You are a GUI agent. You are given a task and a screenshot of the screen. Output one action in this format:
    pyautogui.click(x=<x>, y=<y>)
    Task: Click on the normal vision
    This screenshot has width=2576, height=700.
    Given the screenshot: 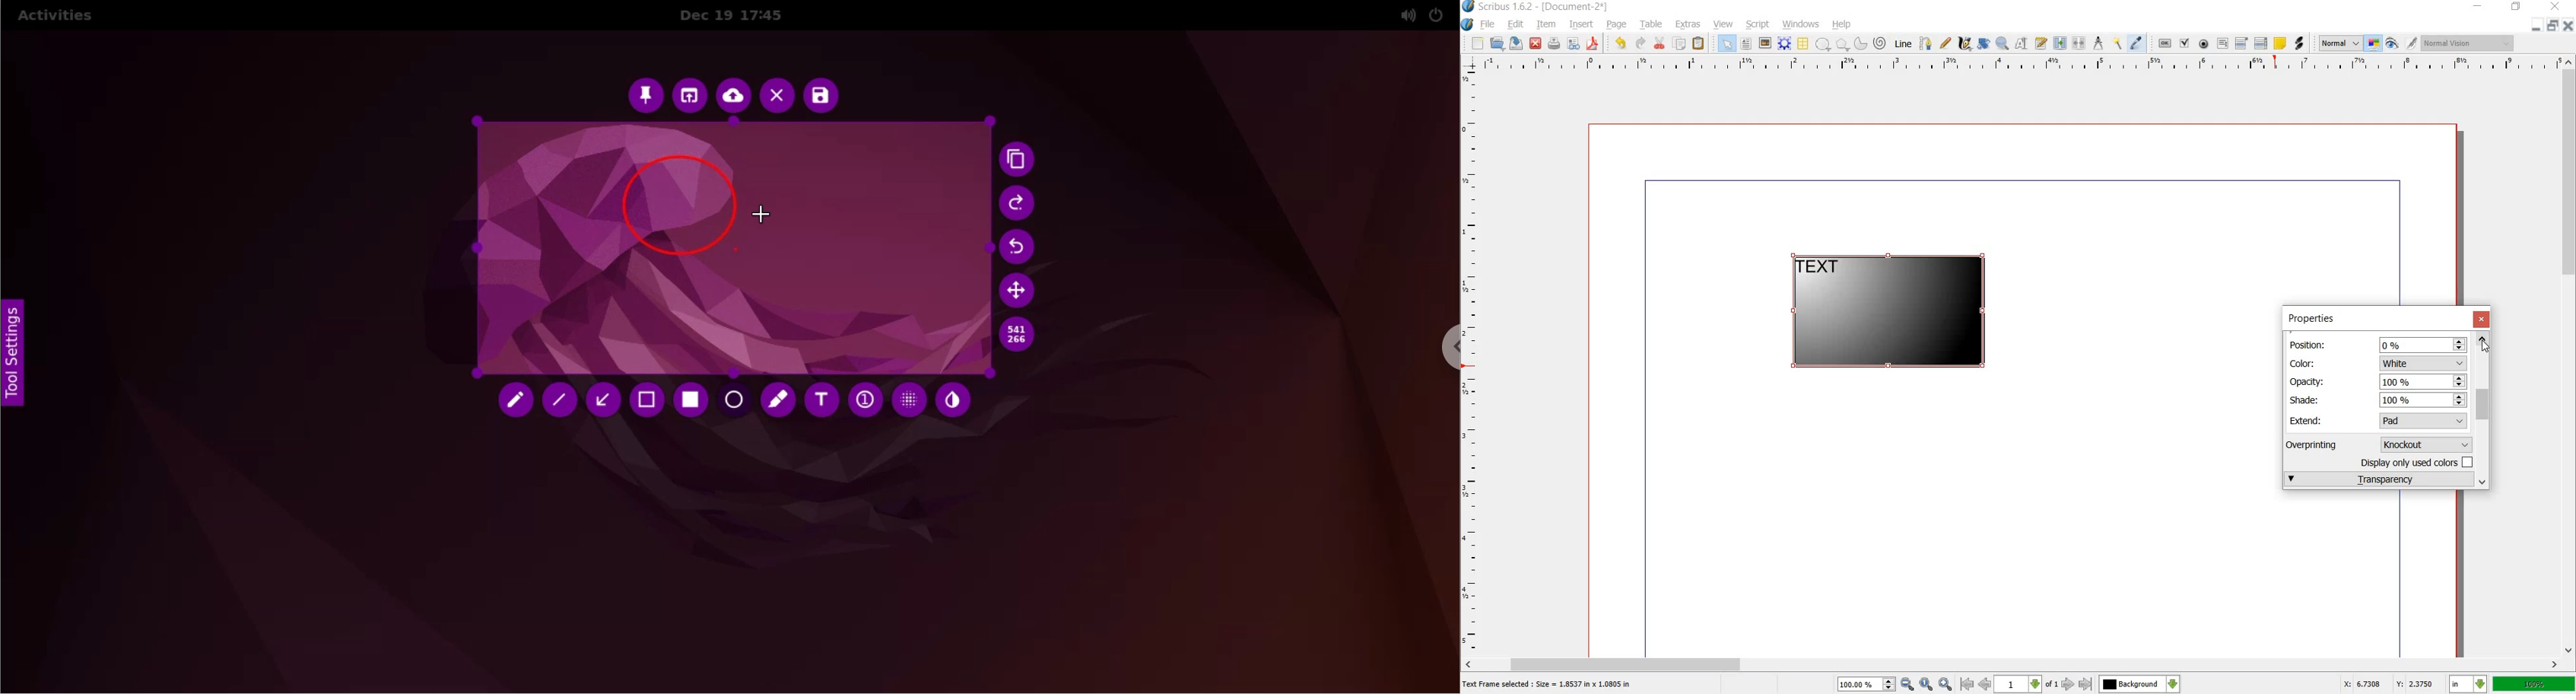 What is the action you would take?
    pyautogui.click(x=2470, y=43)
    